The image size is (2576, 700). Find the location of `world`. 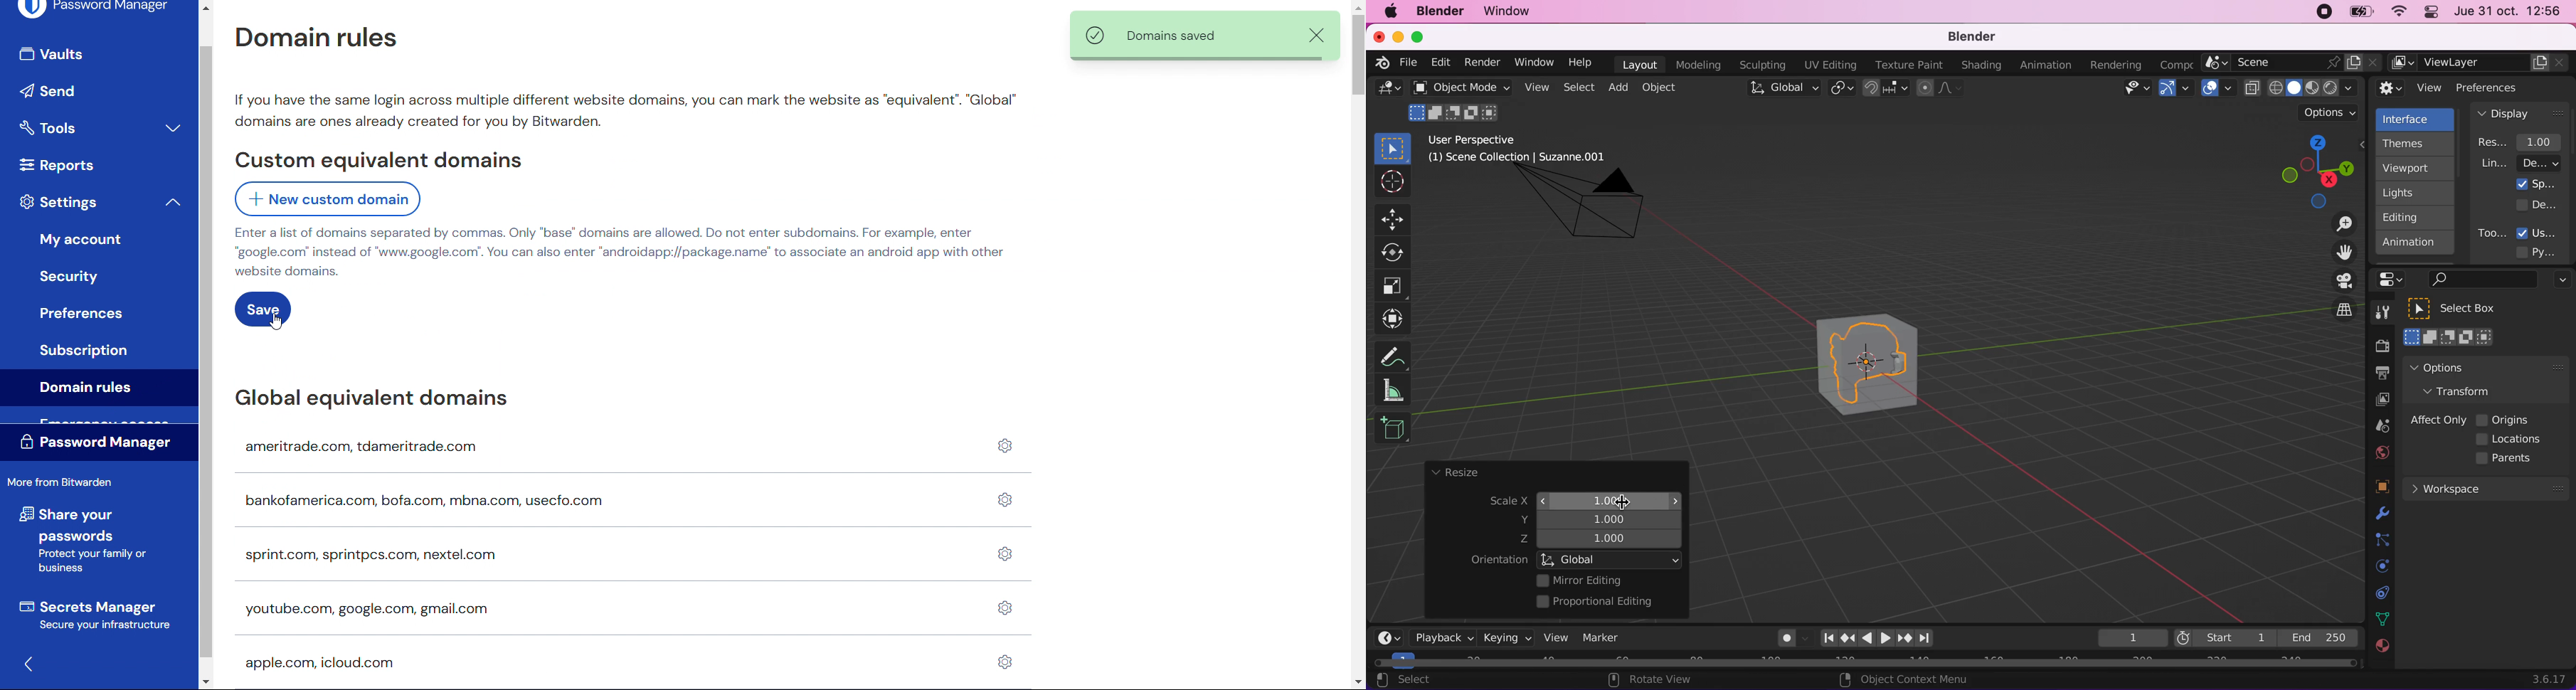

world is located at coordinates (2380, 451).